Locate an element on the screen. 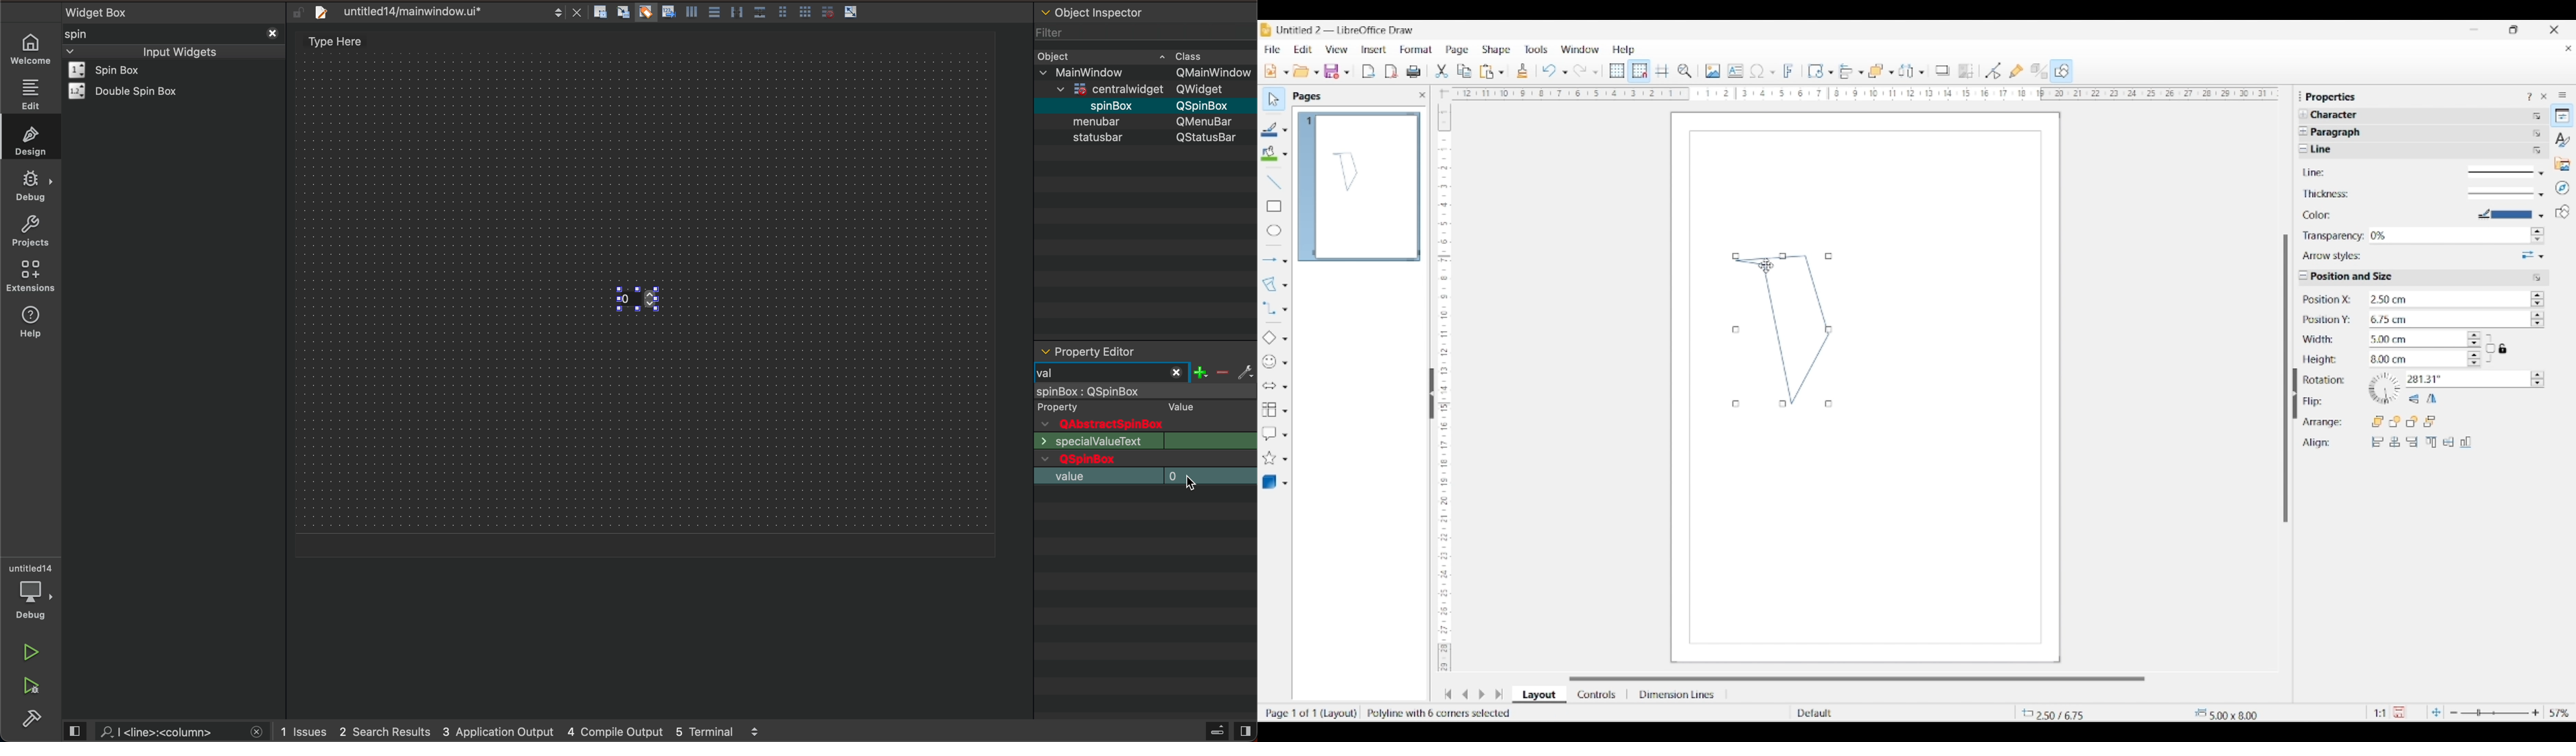 This screenshot has width=2576, height=756. file tab is located at coordinates (437, 12).